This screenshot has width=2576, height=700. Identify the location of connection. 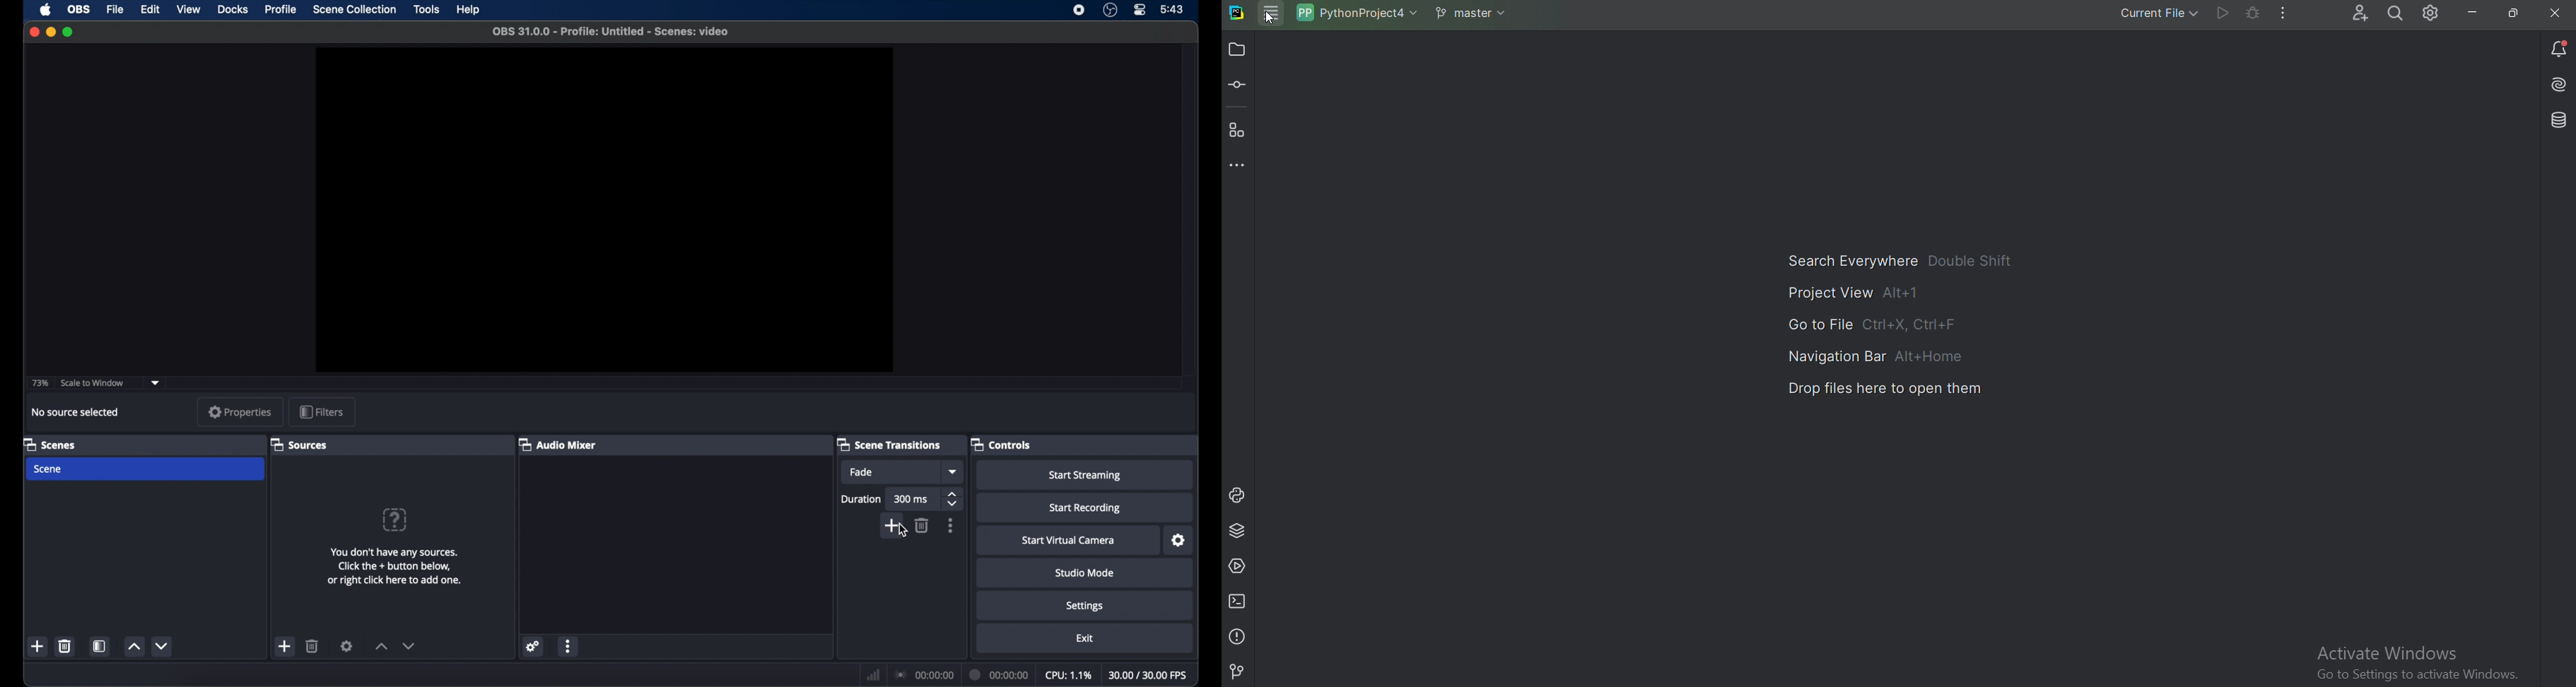
(925, 676).